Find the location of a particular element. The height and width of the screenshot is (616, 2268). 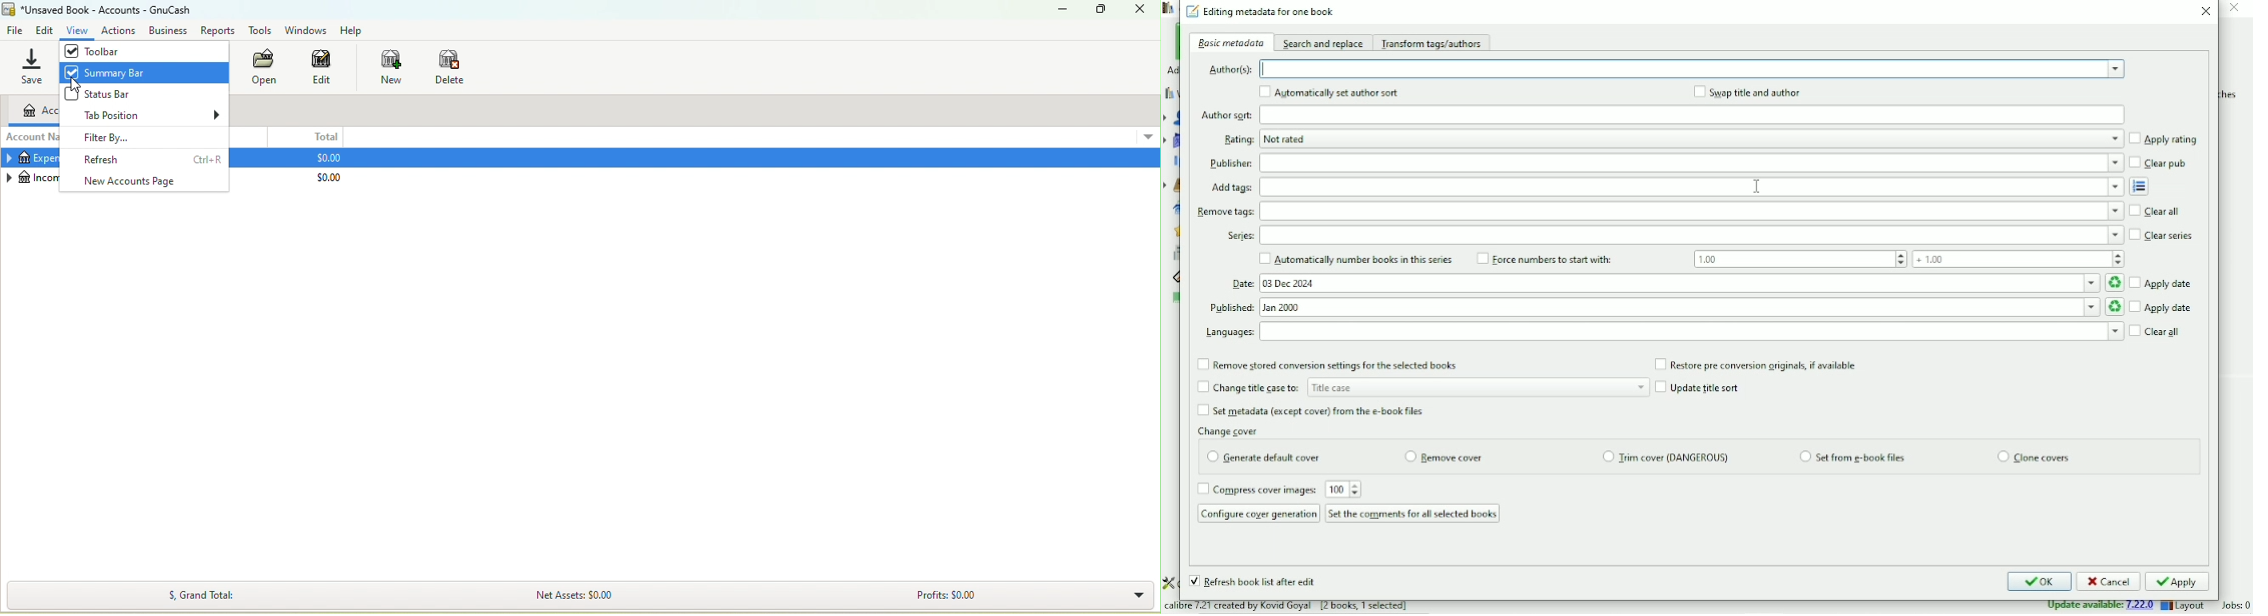

Actions is located at coordinates (120, 31).